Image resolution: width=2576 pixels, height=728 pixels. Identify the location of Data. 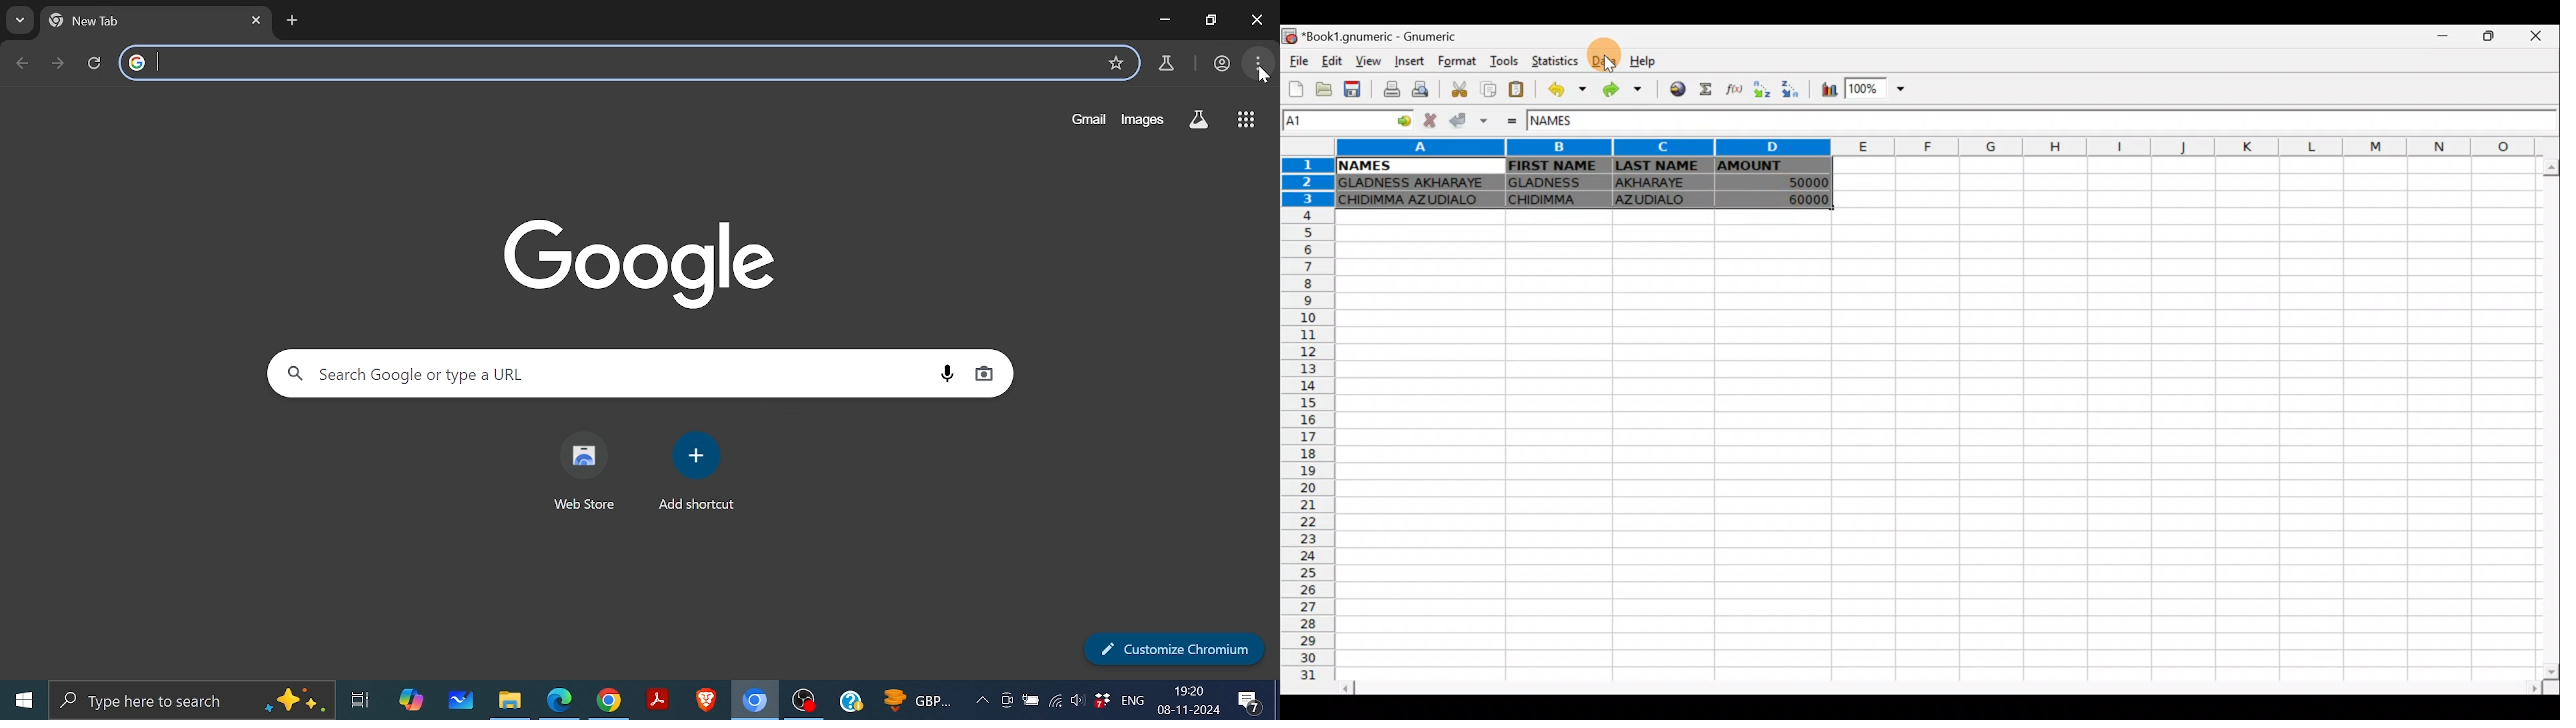
(1601, 59).